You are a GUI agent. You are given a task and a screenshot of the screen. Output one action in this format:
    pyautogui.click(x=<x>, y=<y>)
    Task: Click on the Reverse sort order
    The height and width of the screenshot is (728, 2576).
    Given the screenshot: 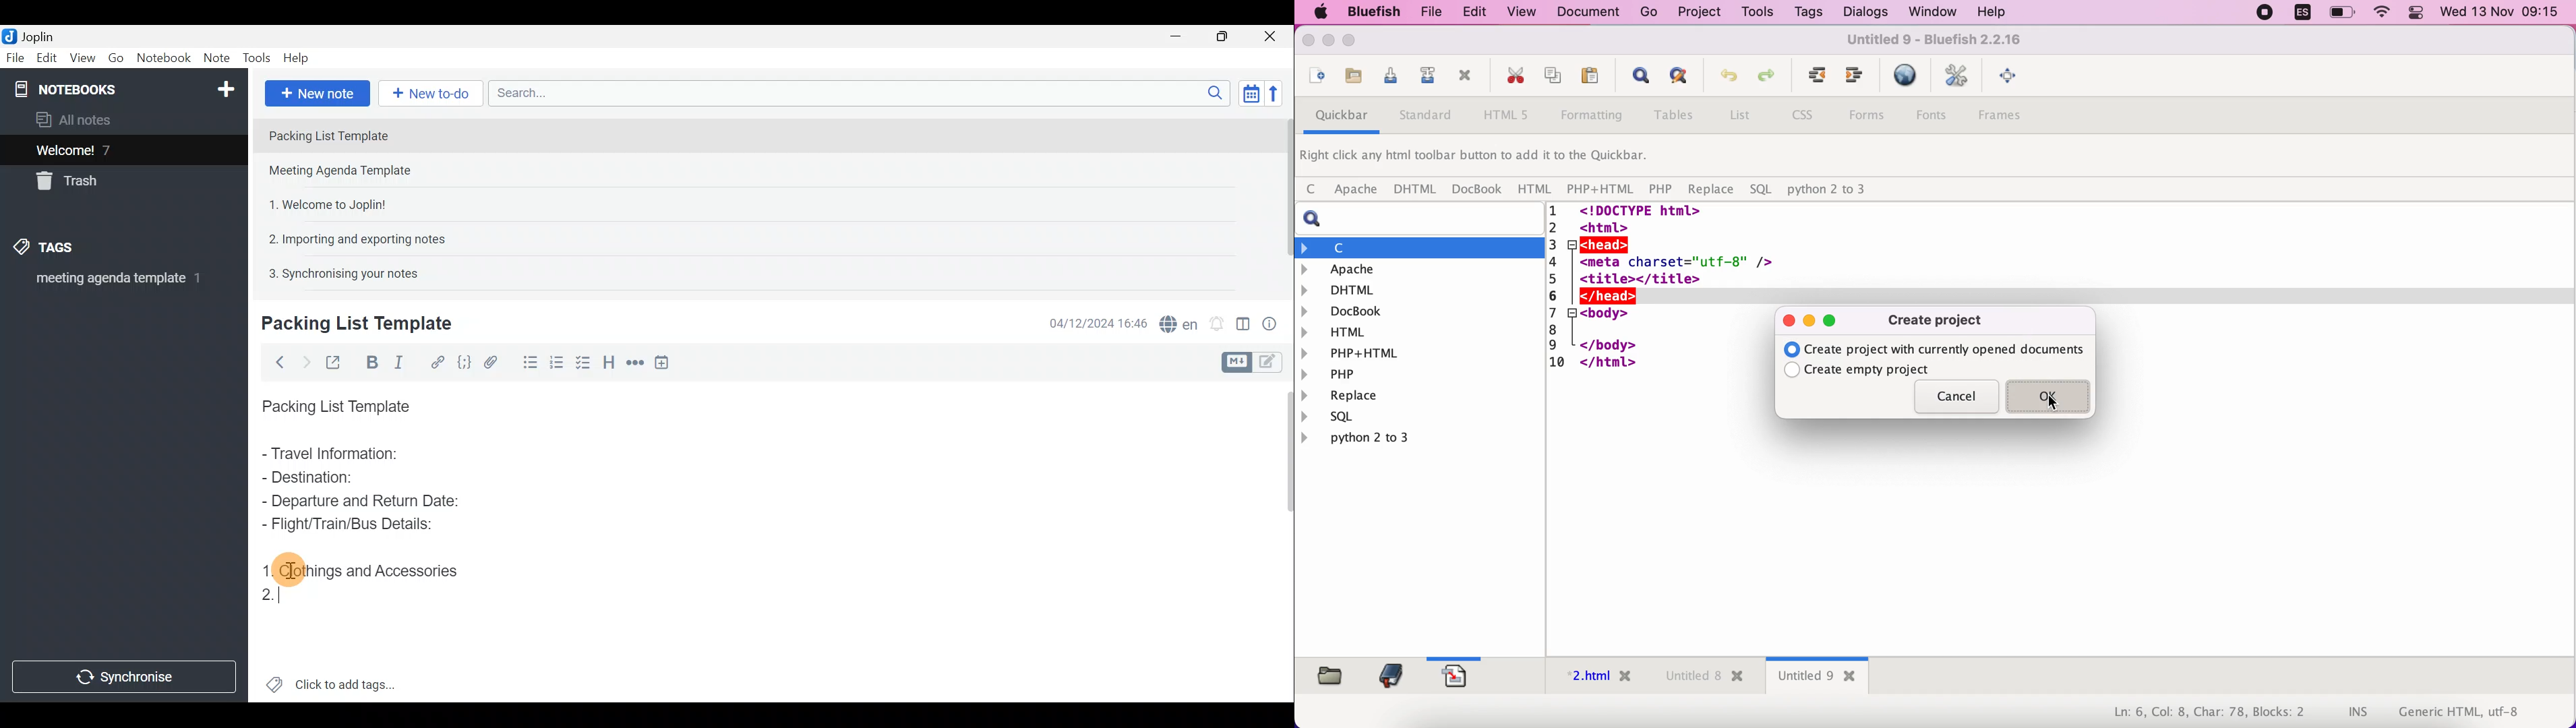 What is the action you would take?
    pyautogui.click(x=1278, y=92)
    